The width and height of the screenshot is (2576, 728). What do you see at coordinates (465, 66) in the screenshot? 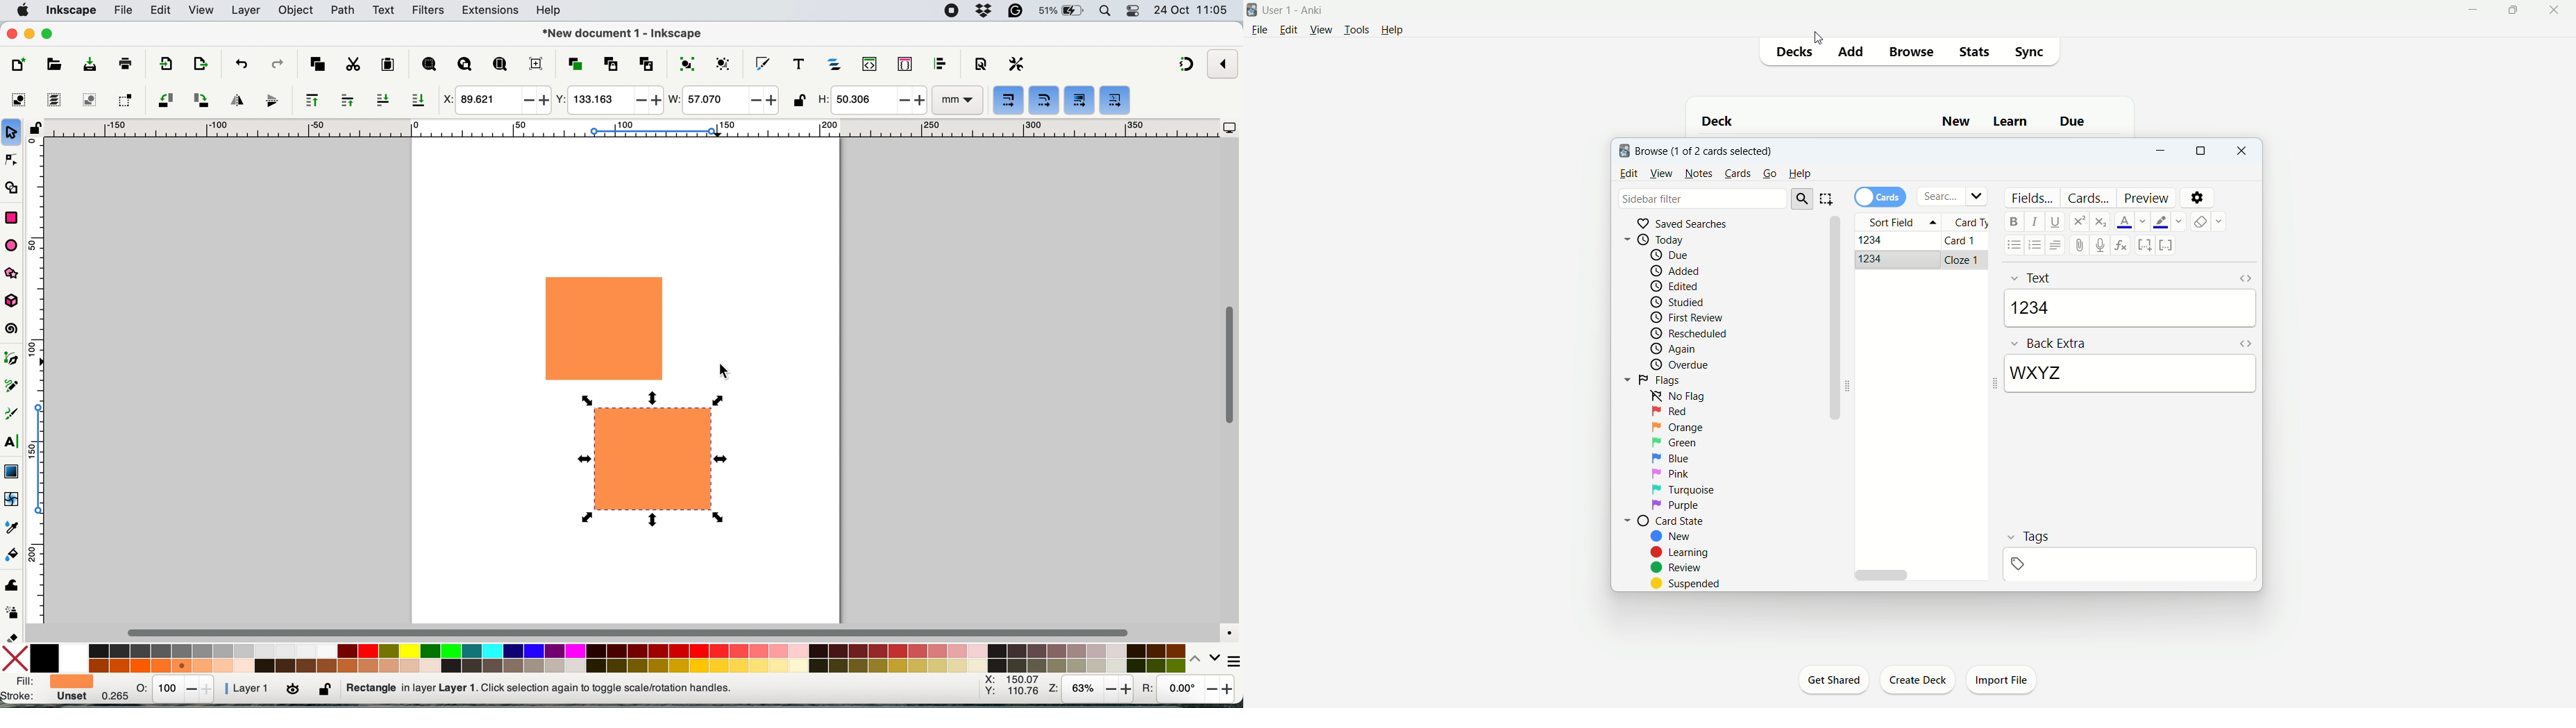
I see `zoom drawing` at bounding box center [465, 66].